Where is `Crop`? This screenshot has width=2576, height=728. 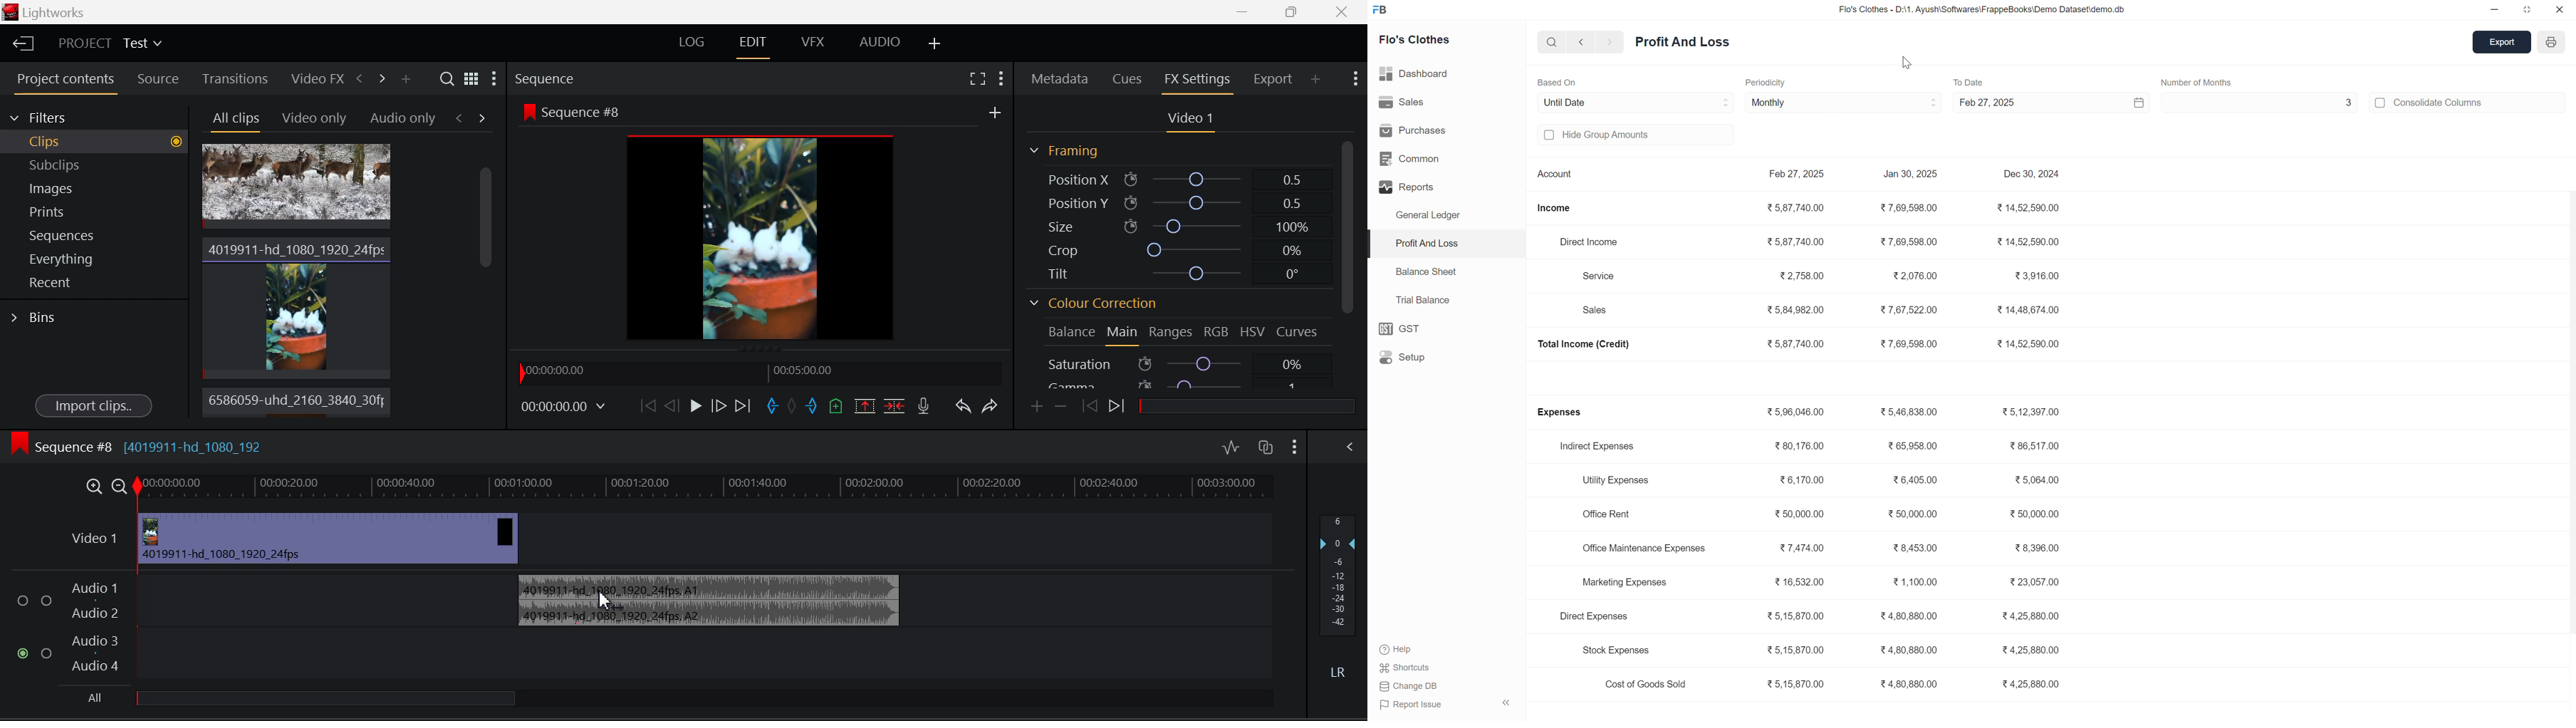
Crop is located at coordinates (1181, 250).